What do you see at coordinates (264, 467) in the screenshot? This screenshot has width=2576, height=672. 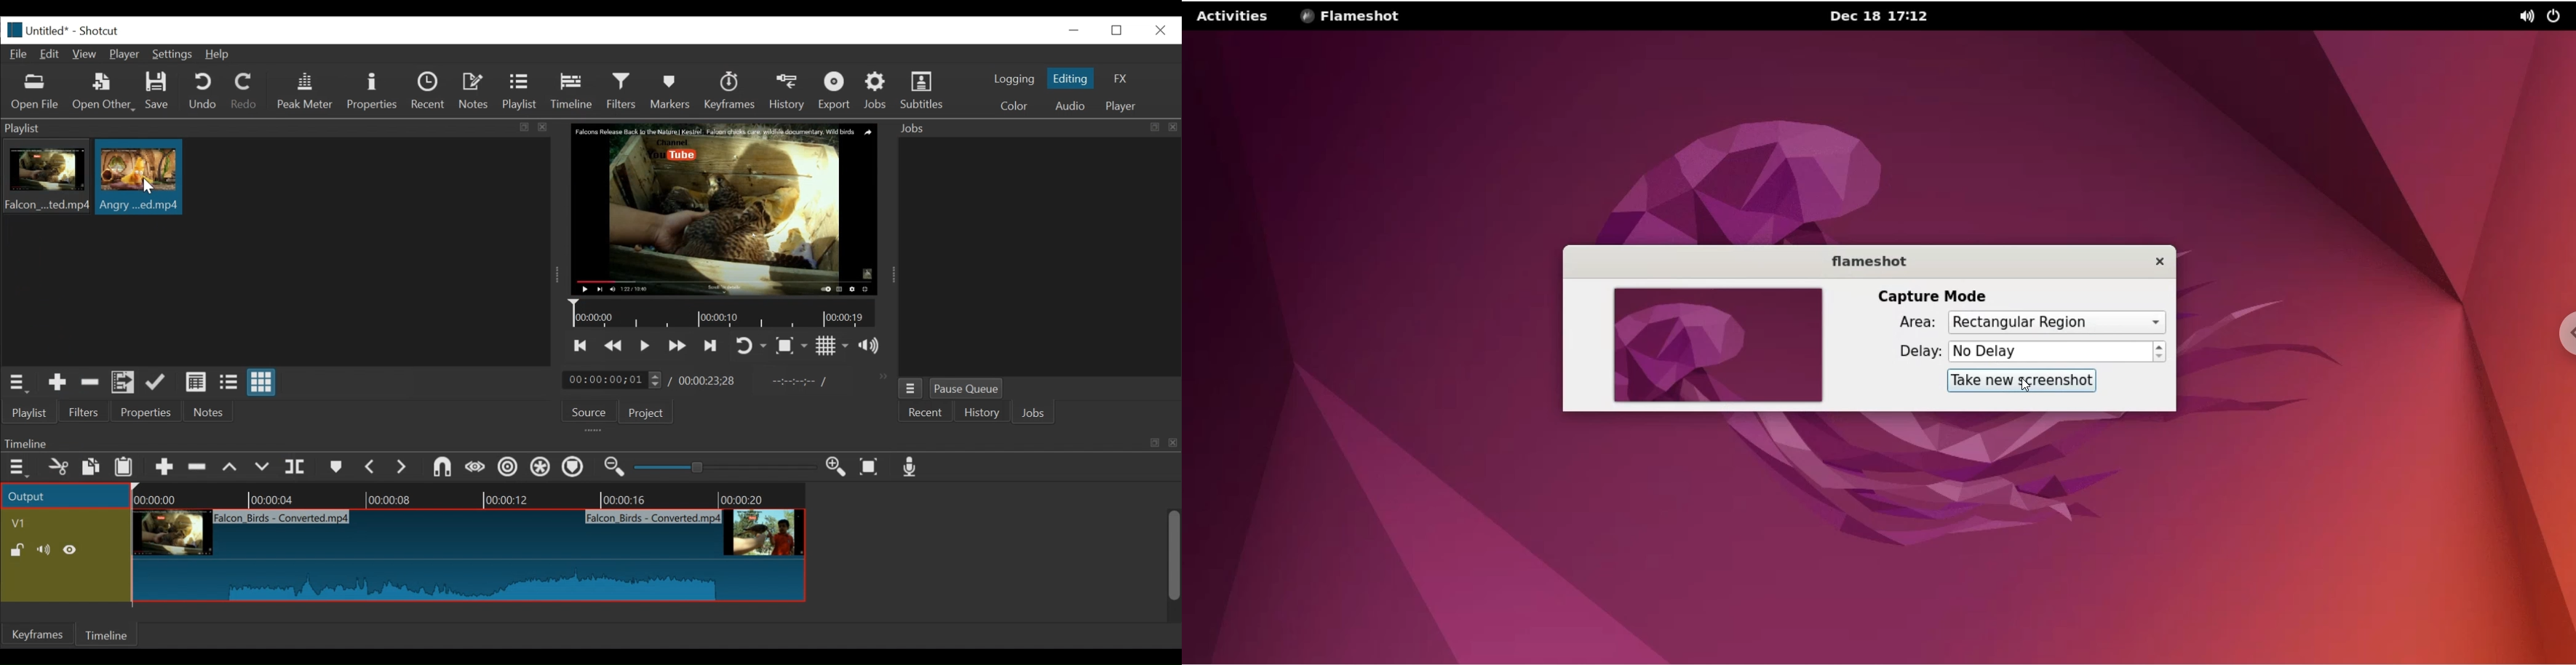 I see `overwrite` at bounding box center [264, 467].